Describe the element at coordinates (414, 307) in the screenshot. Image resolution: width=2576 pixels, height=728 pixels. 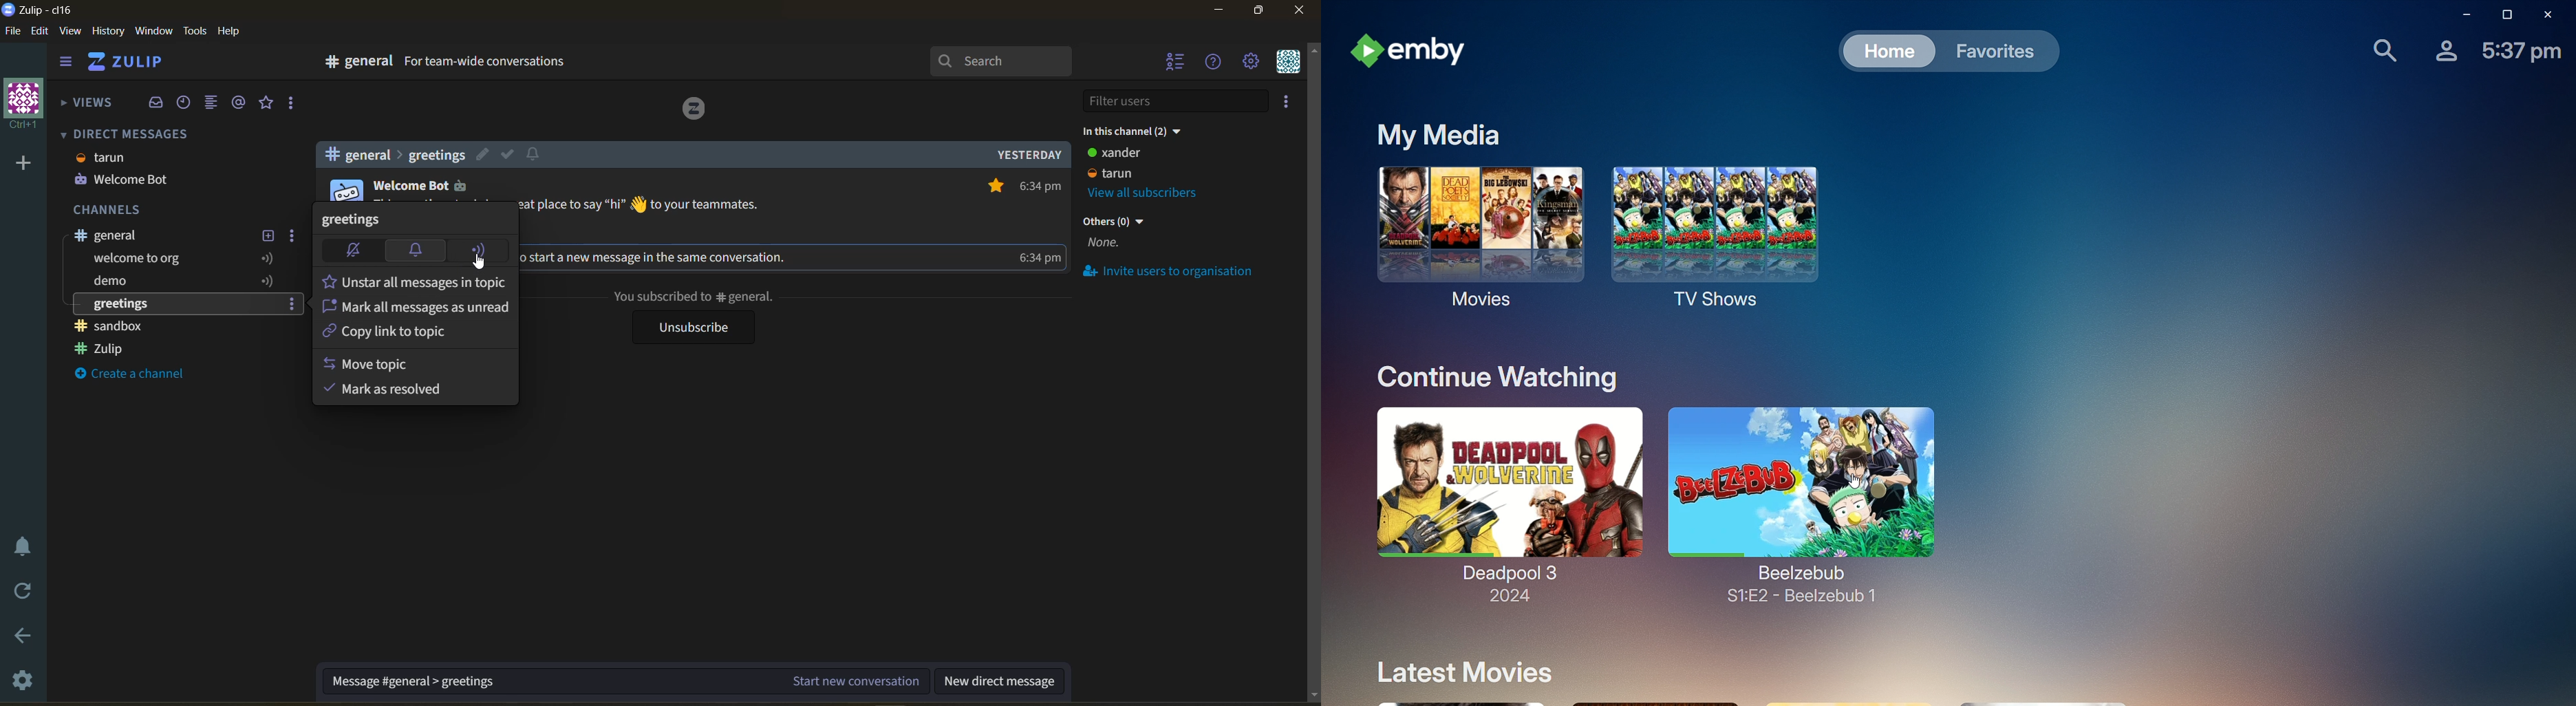
I see `mark messages as unread` at that location.